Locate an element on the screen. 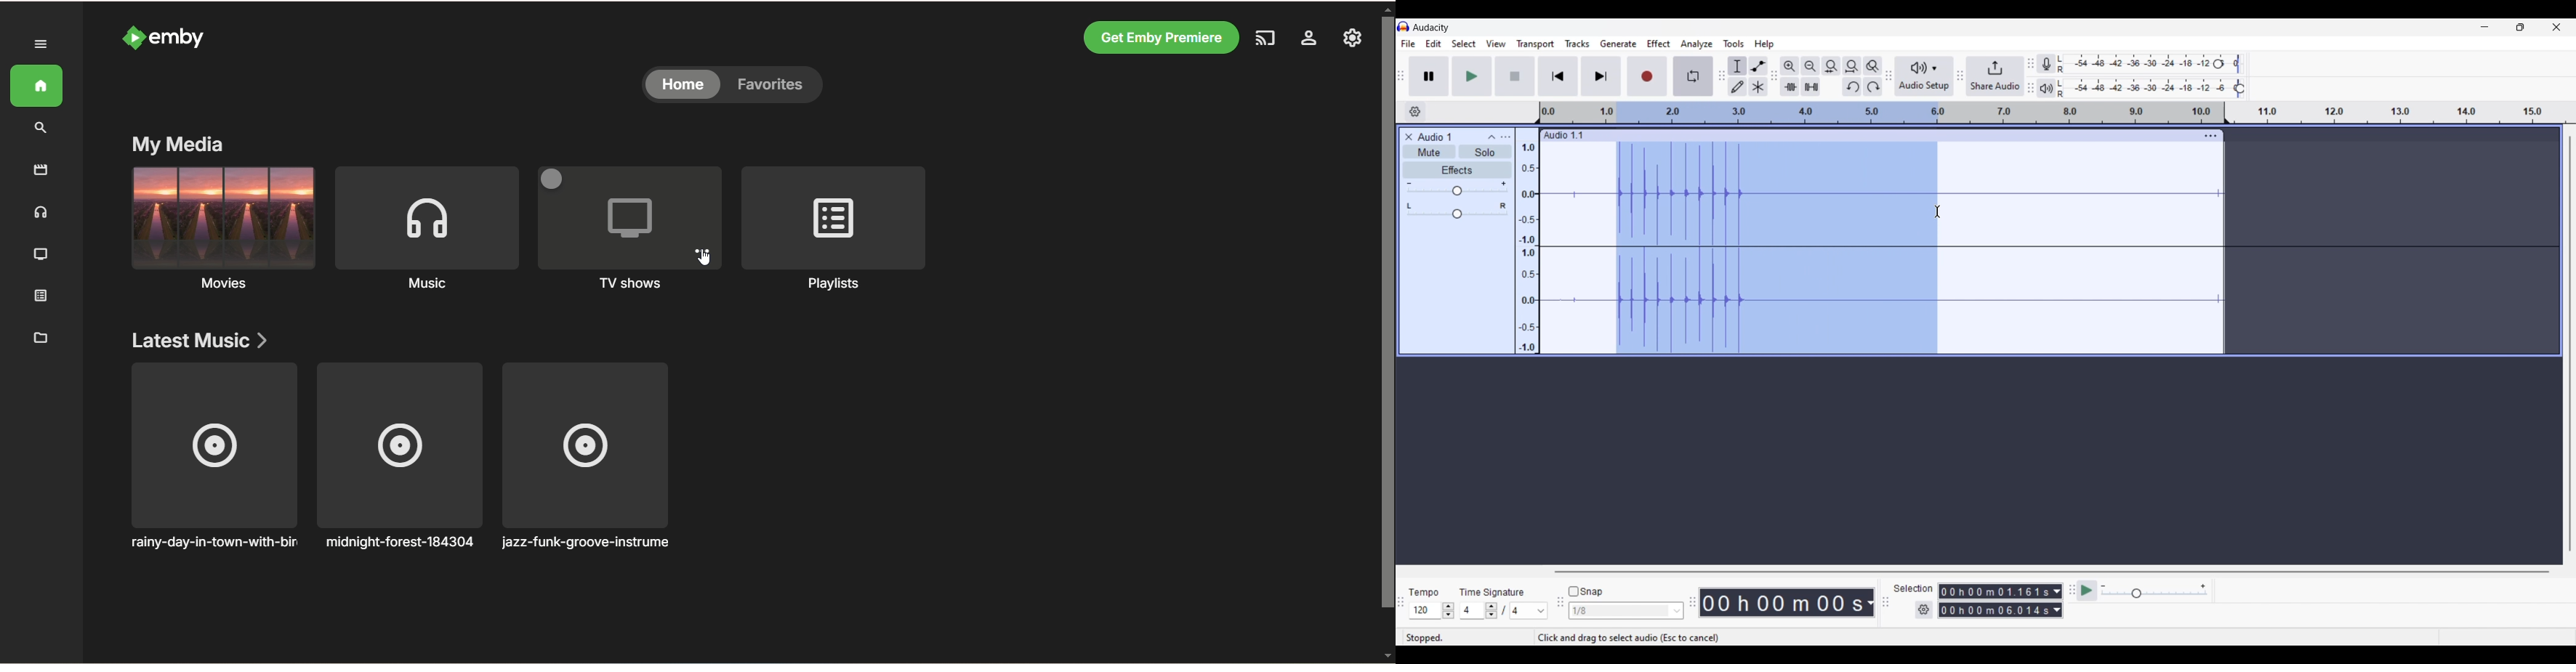 This screenshot has width=2576, height=672. Cursor is located at coordinates (704, 258).